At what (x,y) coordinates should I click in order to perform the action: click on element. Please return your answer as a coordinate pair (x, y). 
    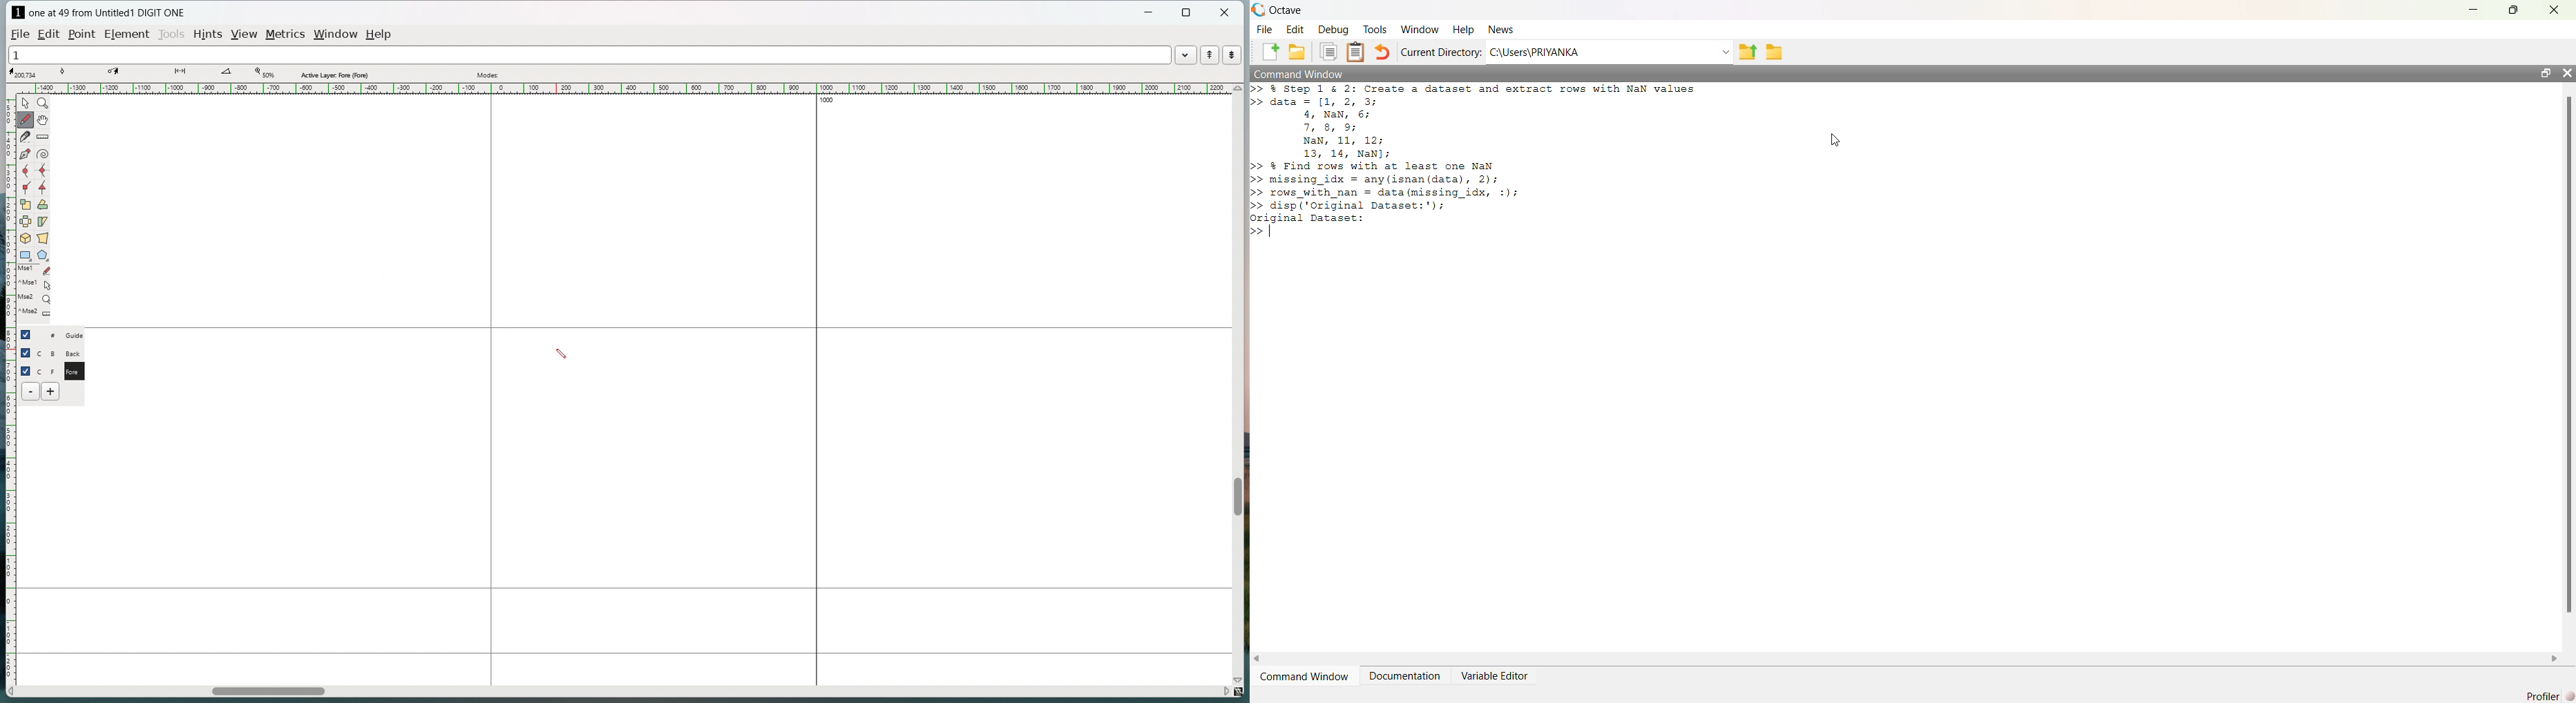
    Looking at the image, I should click on (126, 34).